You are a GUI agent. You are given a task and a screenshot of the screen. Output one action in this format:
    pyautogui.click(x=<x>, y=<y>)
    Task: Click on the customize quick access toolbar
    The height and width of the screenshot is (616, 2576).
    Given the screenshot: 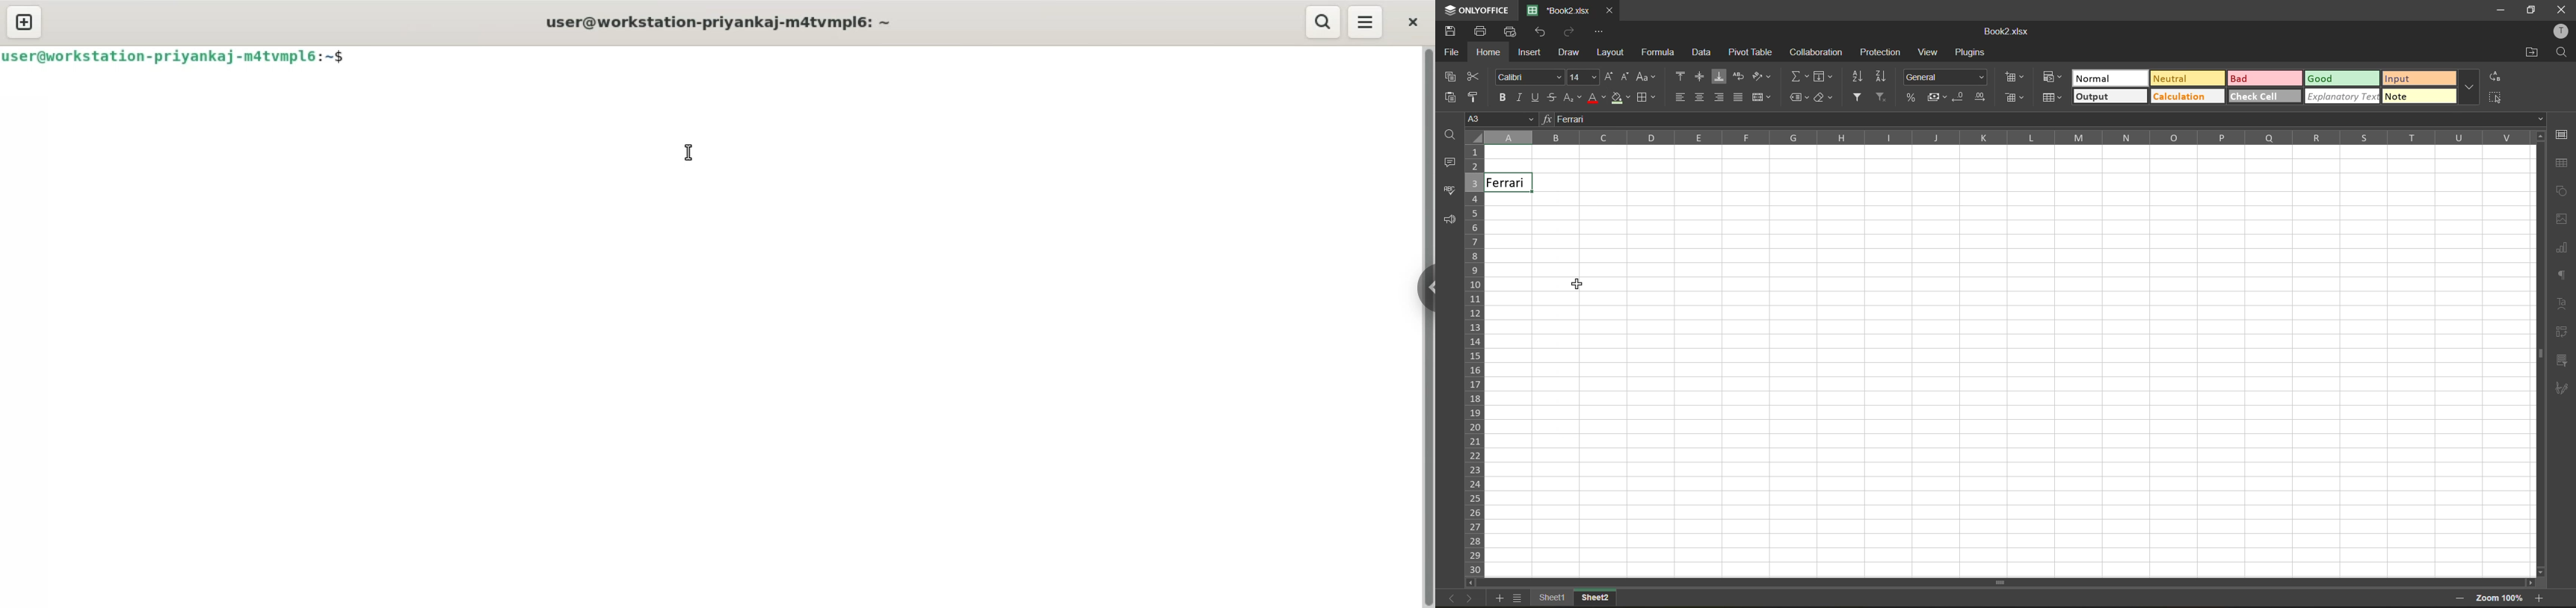 What is the action you would take?
    pyautogui.click(x=1597, y=33)
    